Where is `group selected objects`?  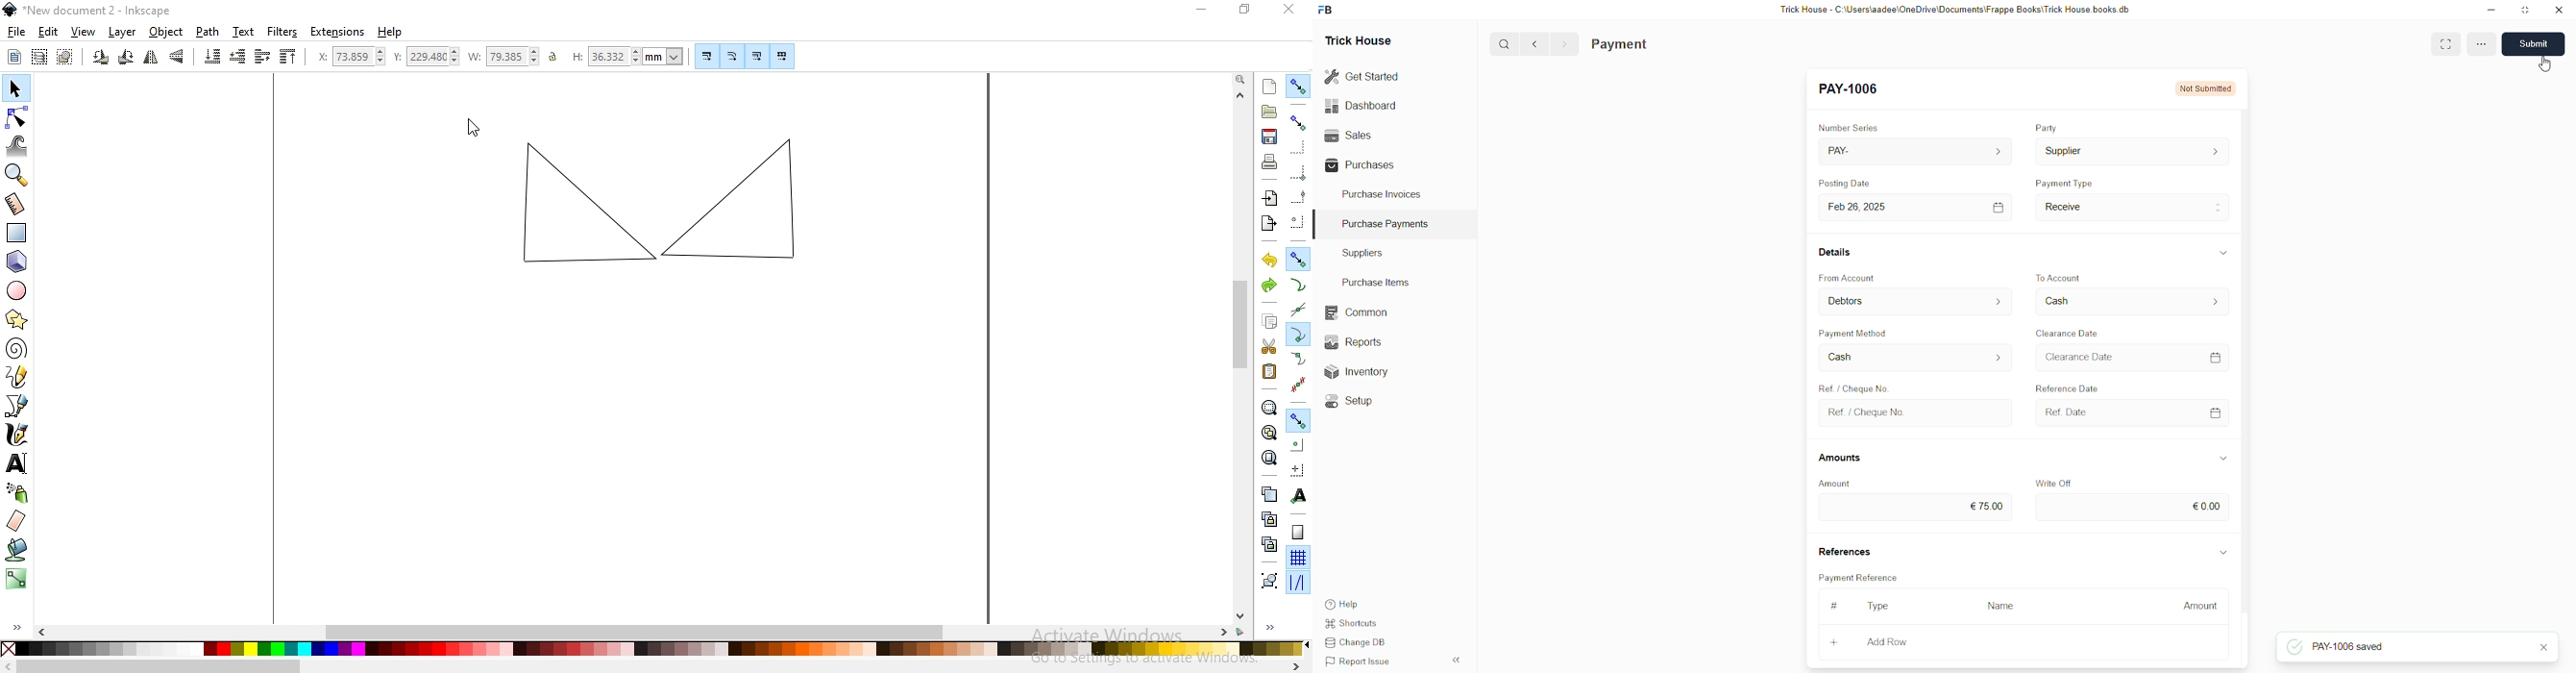 group selected objects is located at coordinates (1267, 578).